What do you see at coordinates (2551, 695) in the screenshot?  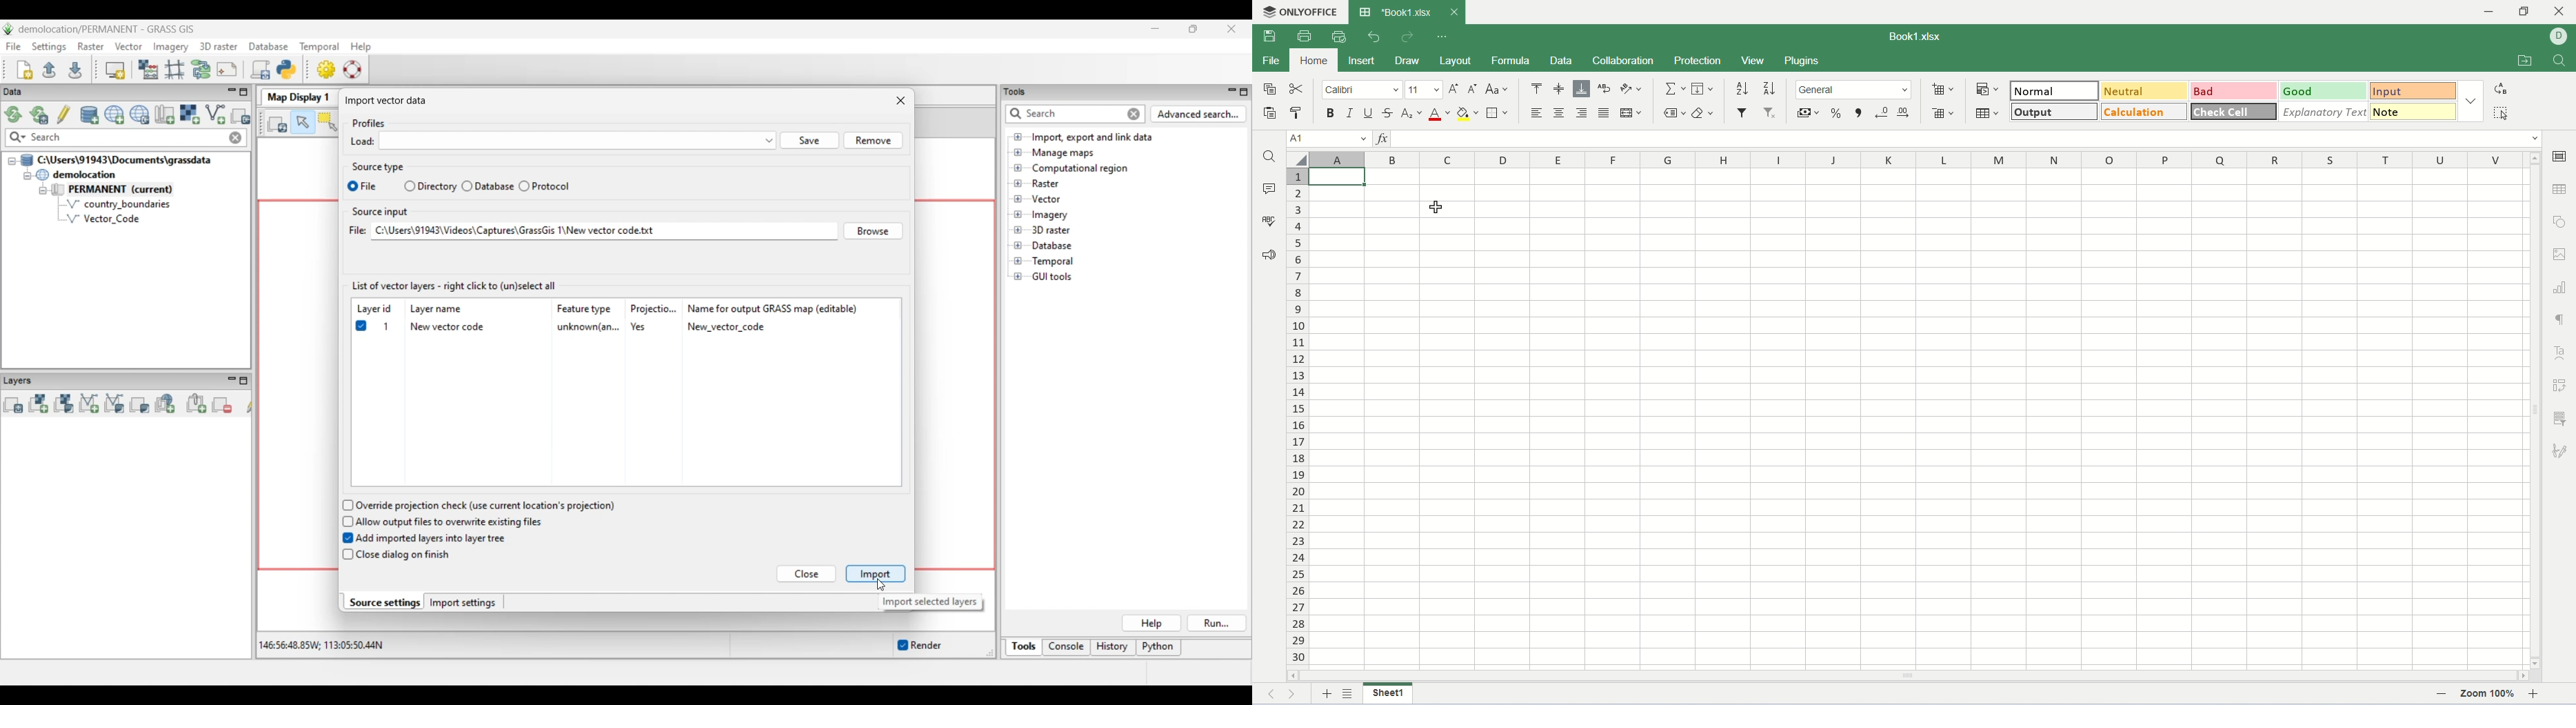 I see `zoom in` at bounding box center [2551, 695].